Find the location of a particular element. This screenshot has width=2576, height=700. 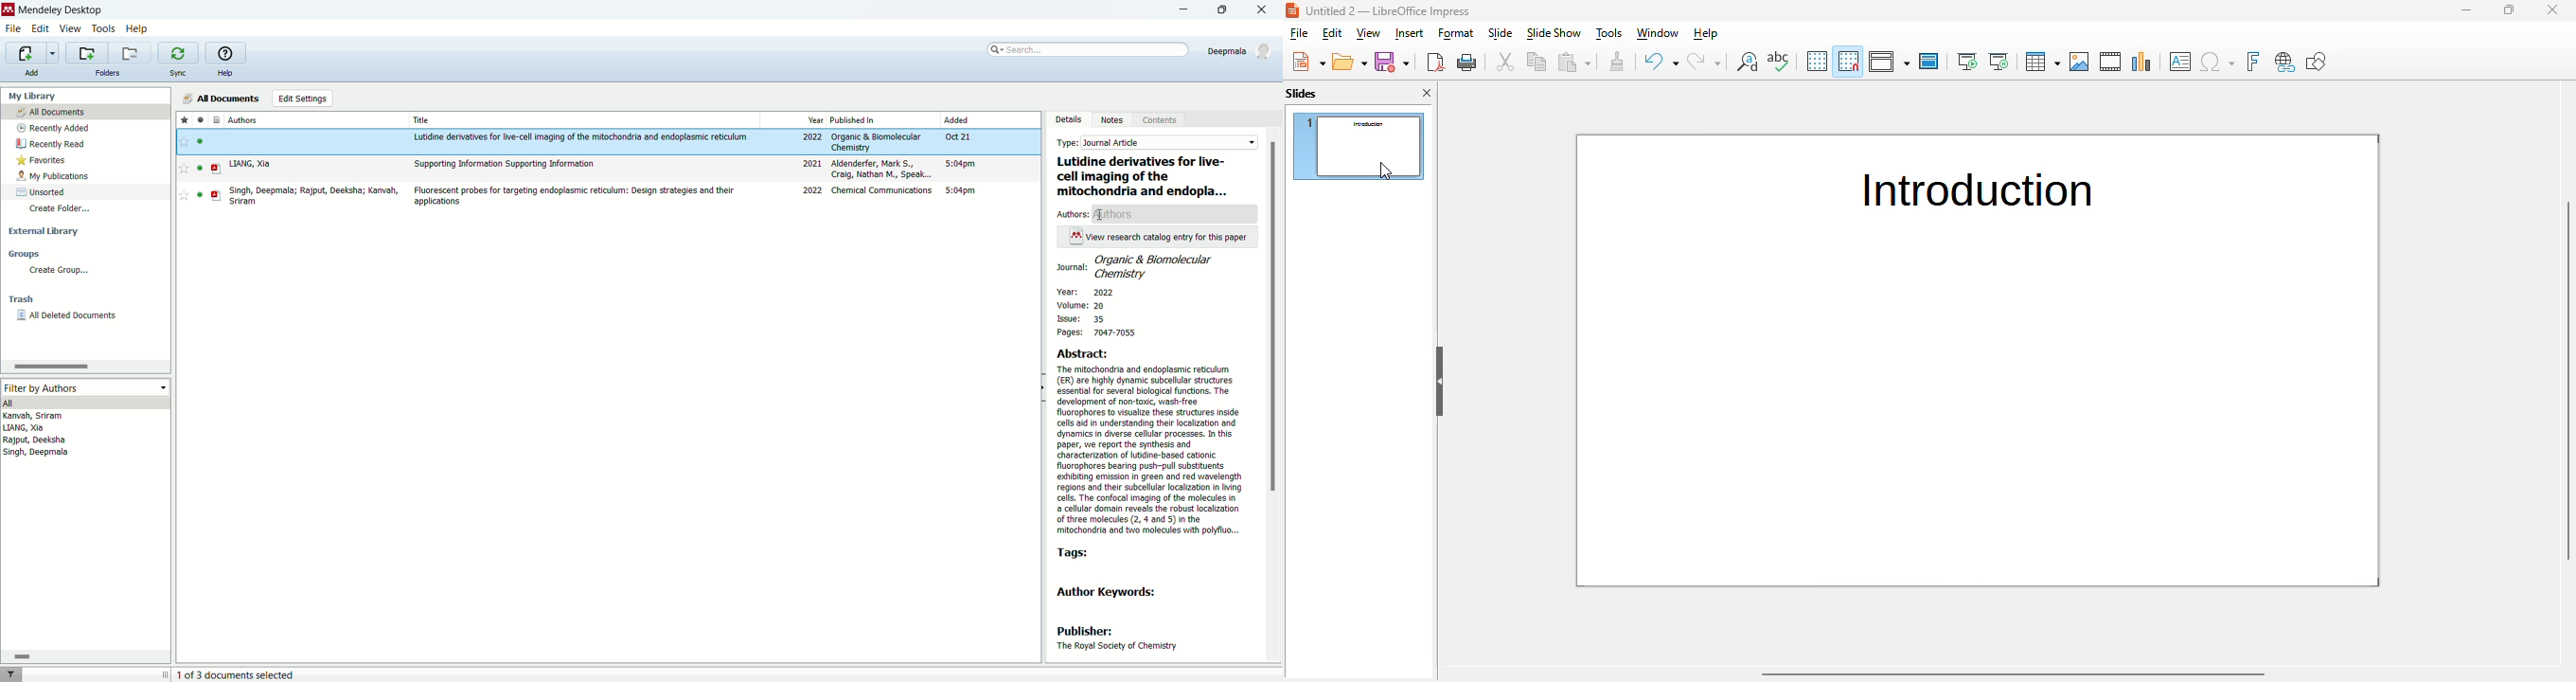

synchronize library with mendeley web is located at coordinates (178, 54).